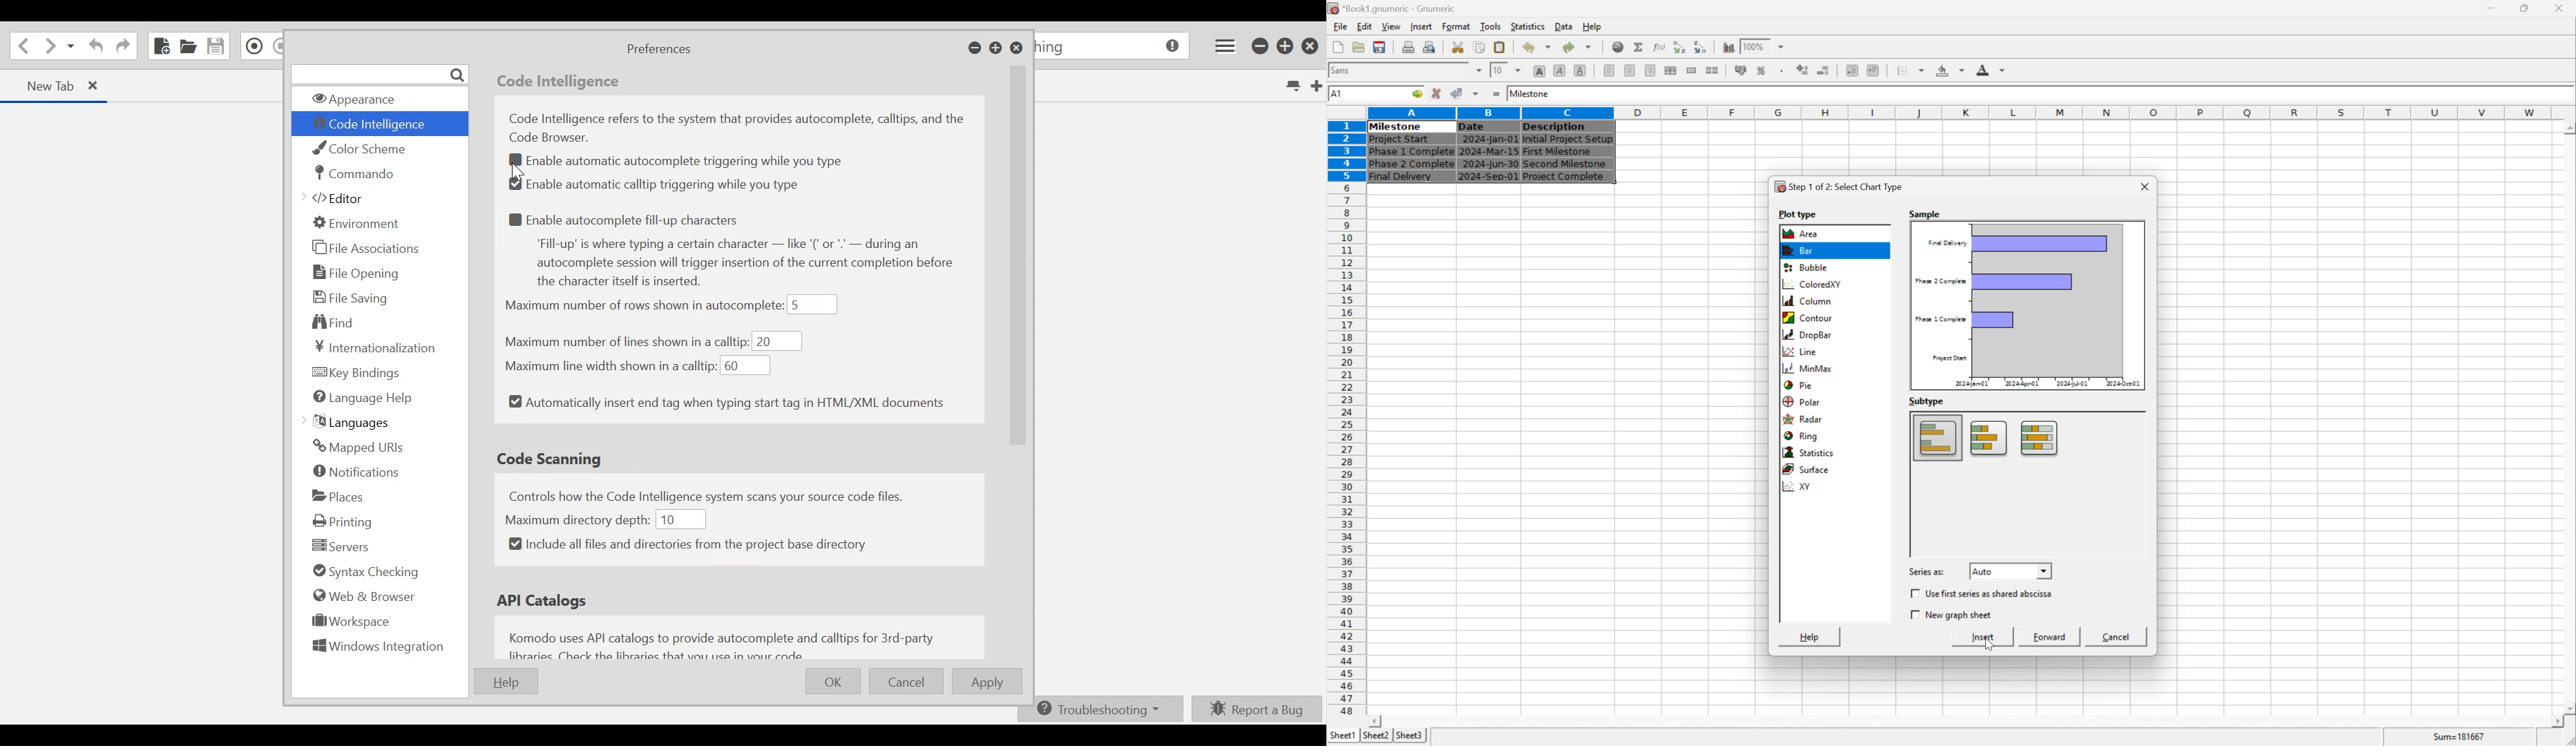 This screenshot has width=2576, height=756. Describe the element at coordinates (1713, 70) in the screenshot. I see `split ranges of merged cells` at that location.